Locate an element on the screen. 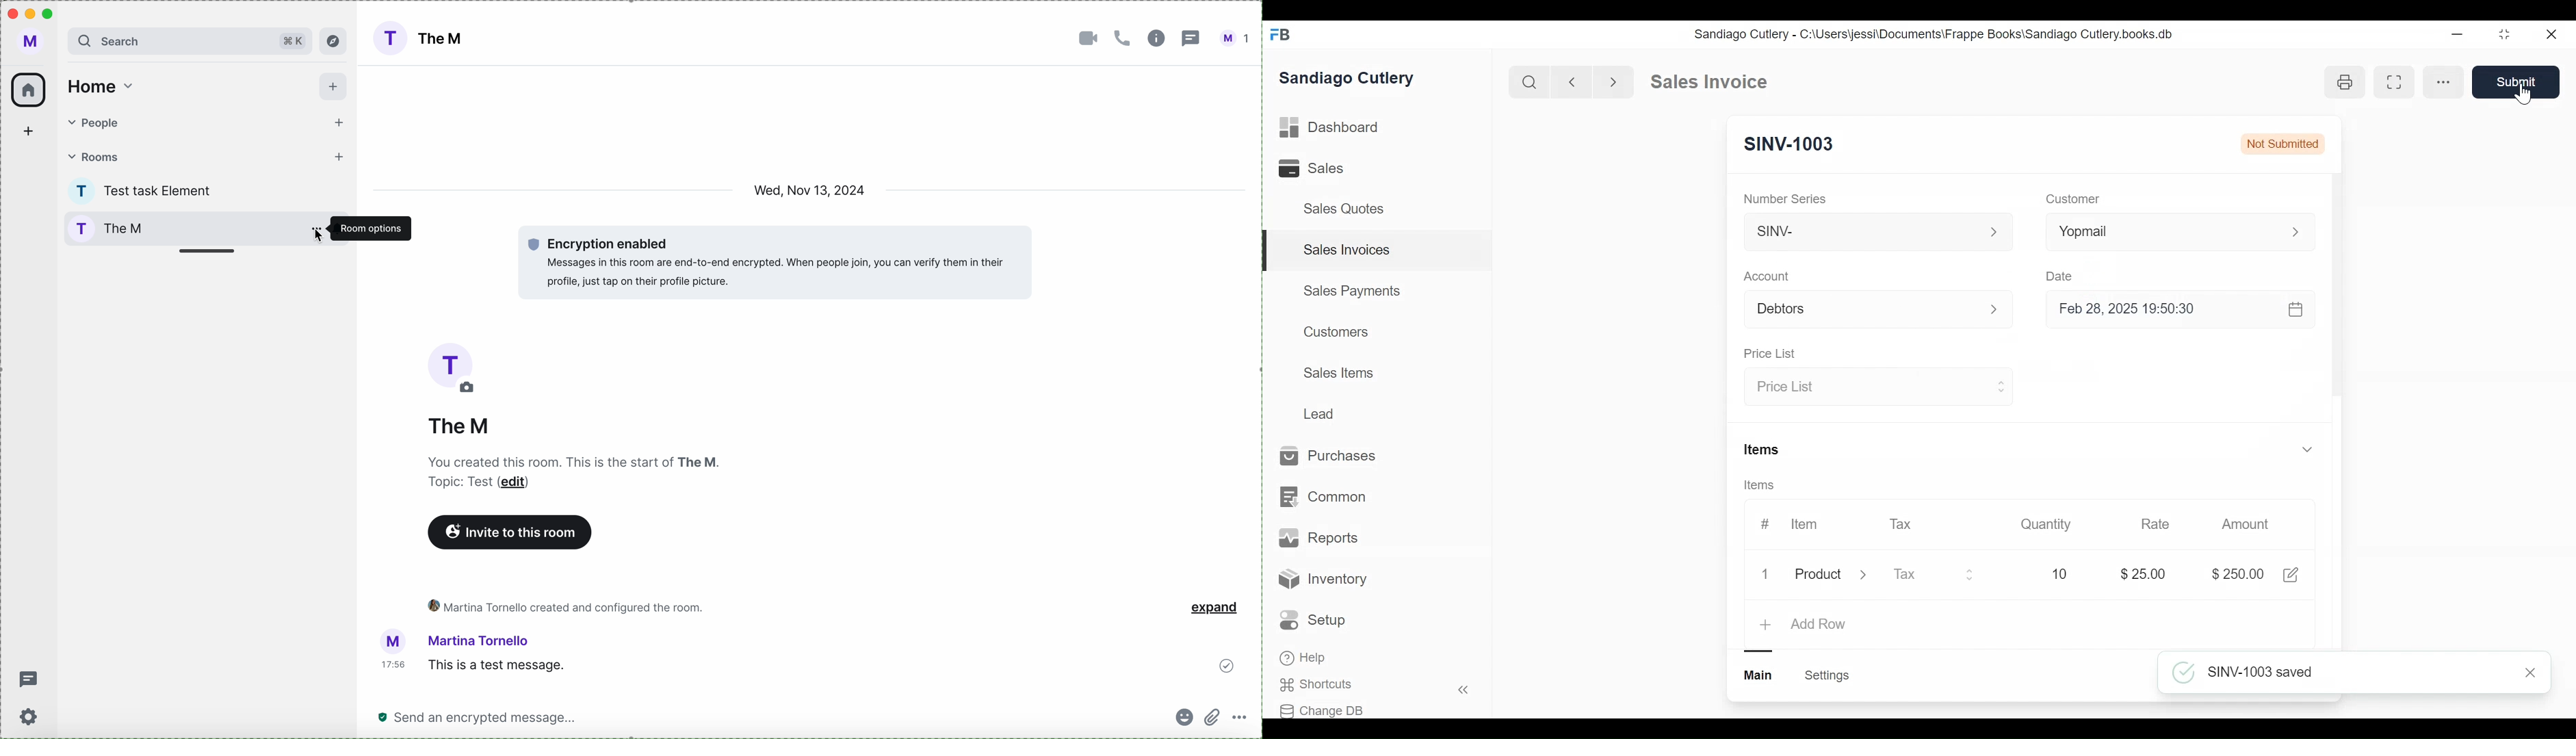  share is located at coordinates (2294, 575).